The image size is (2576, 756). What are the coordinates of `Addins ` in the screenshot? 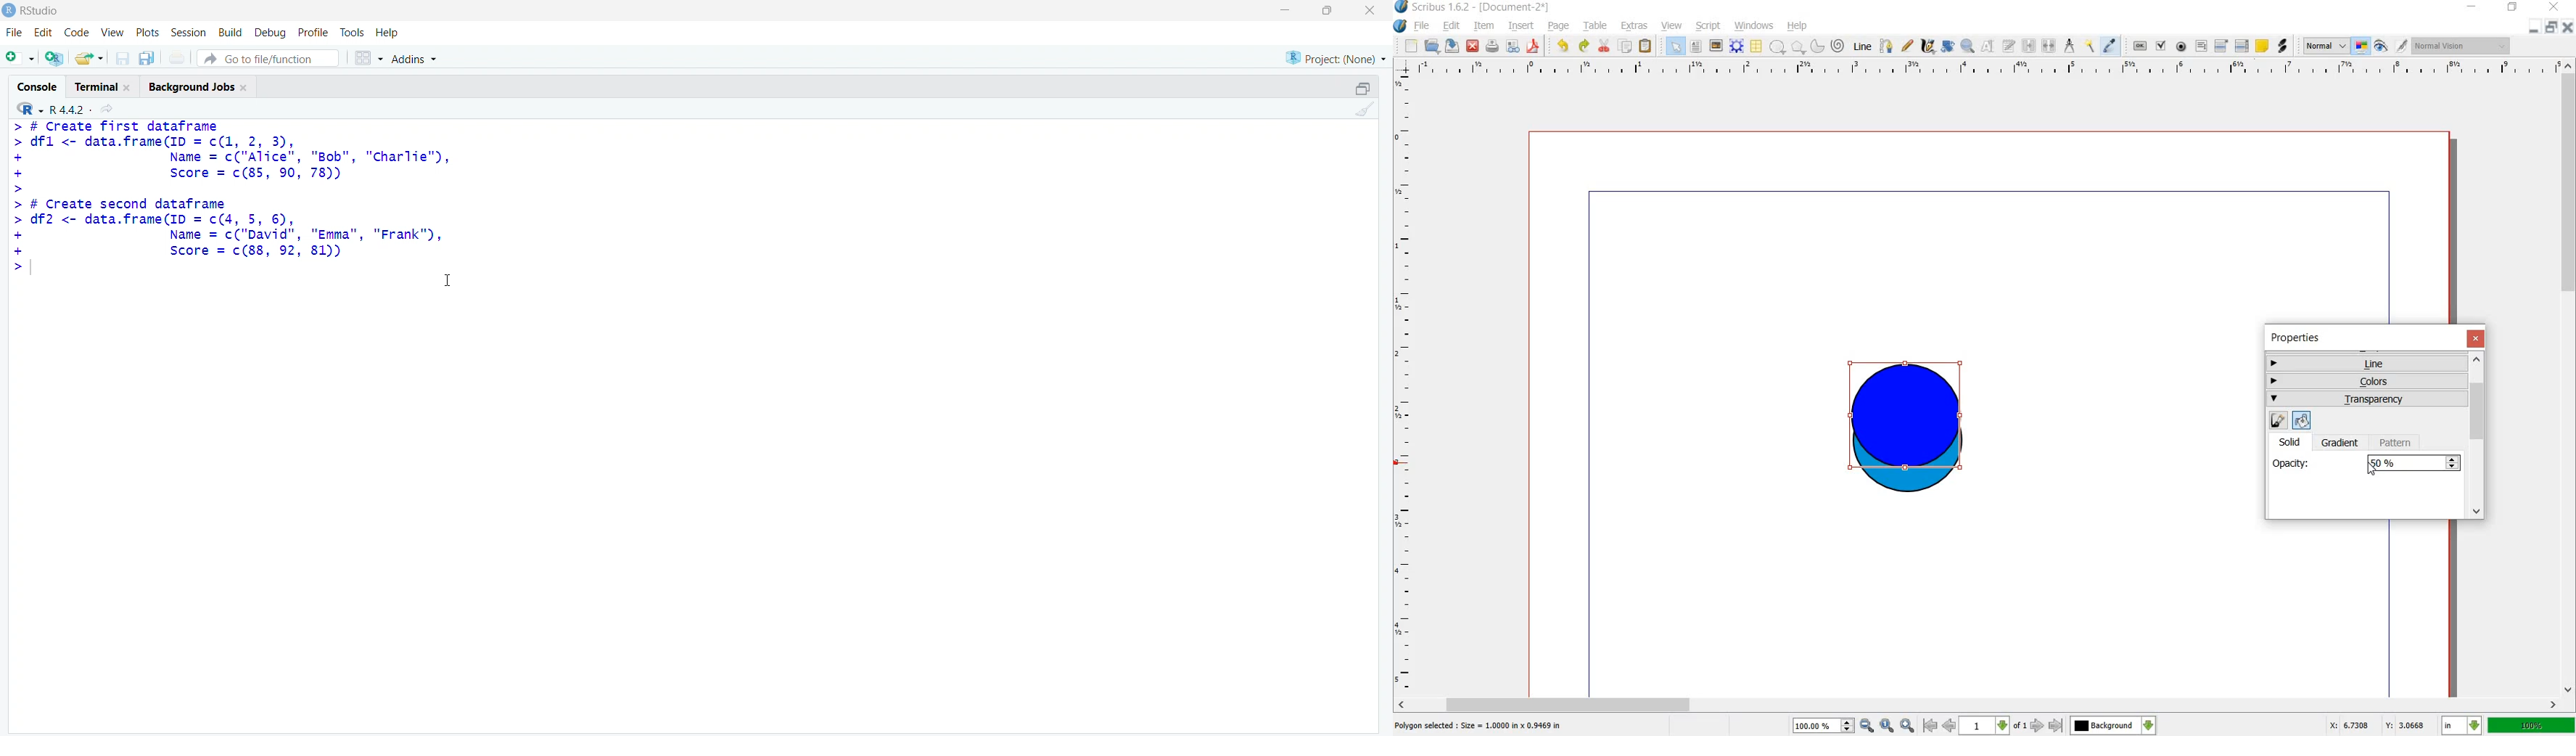 It's located at (413, 59).